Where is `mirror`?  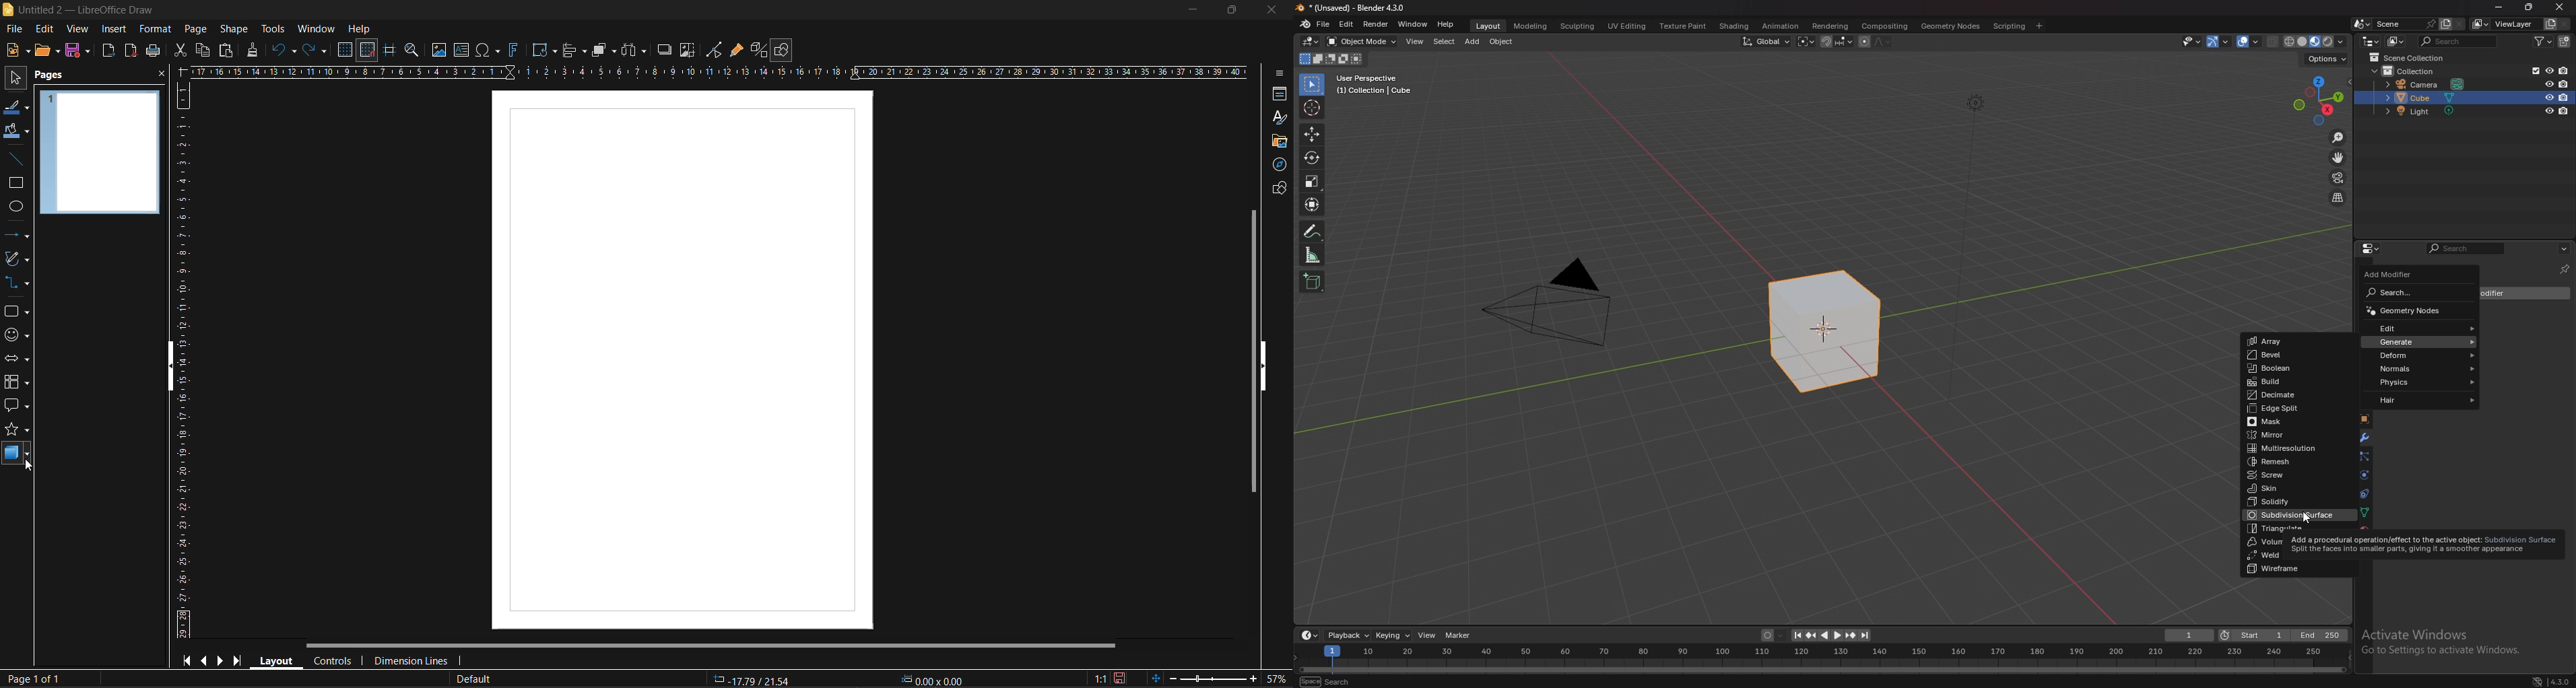 mirror is located at coordinates (2295, 435).